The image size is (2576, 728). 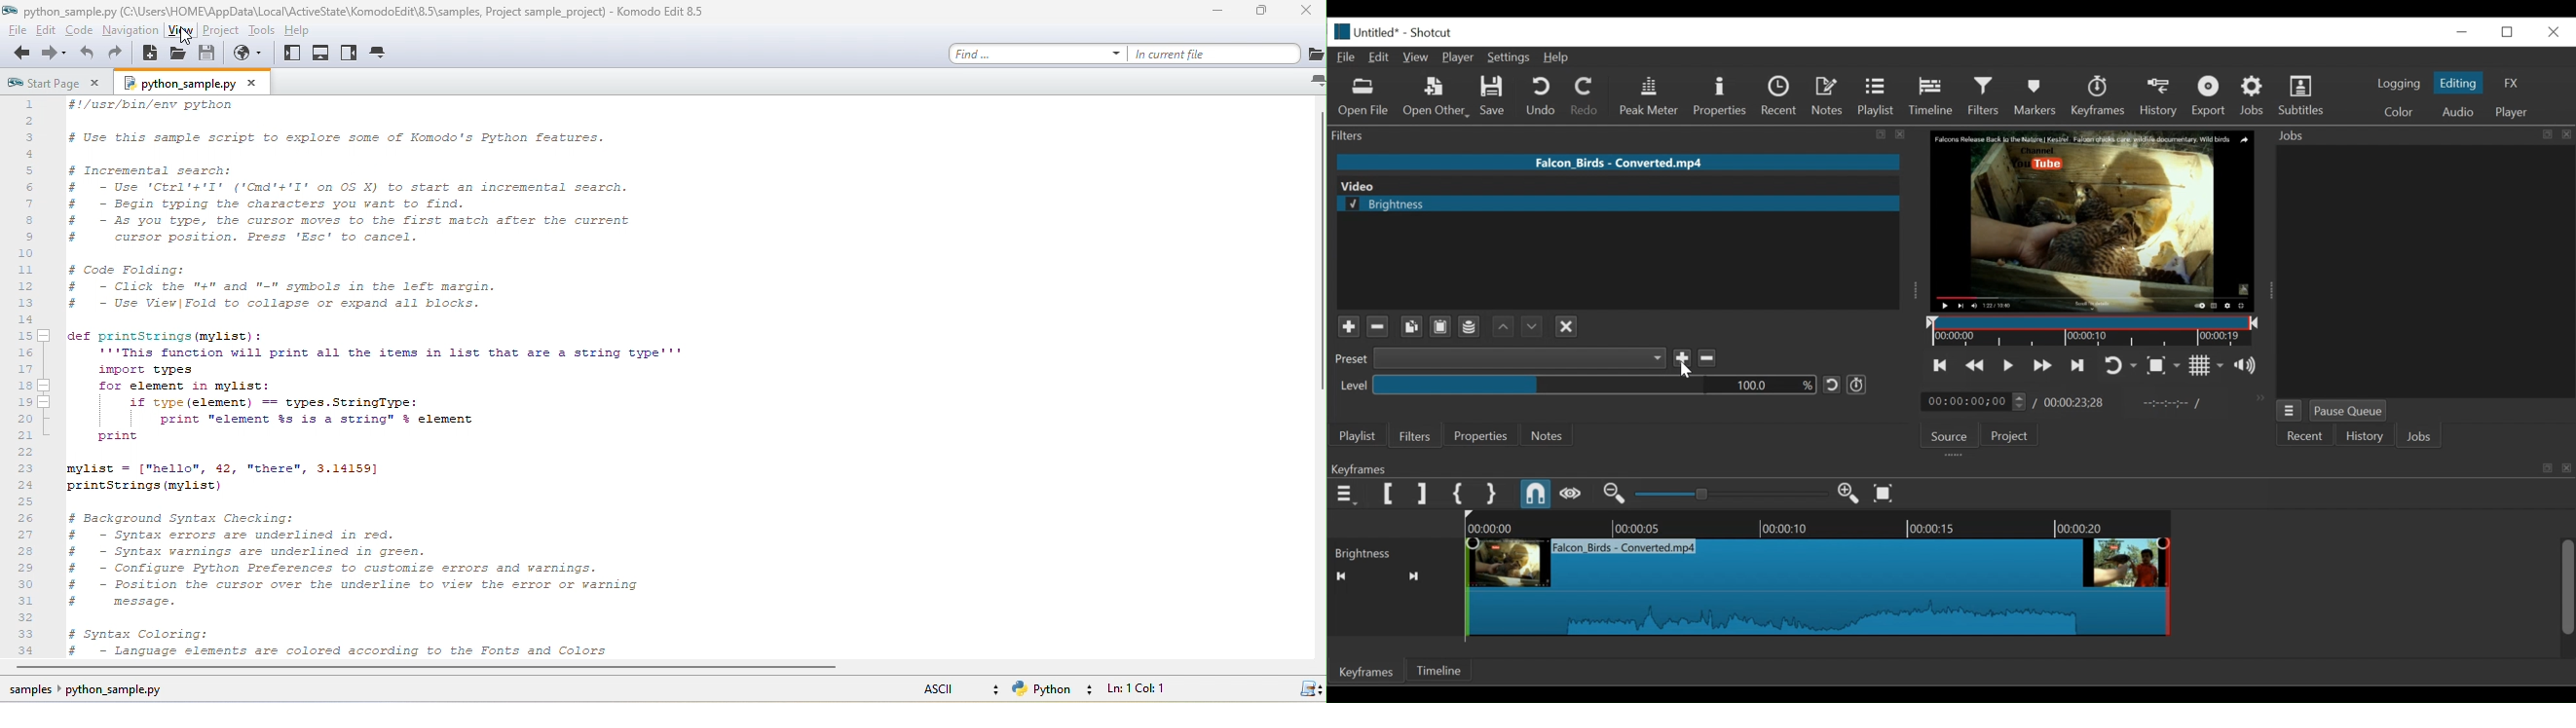 What do you see at coordinates (88, 56) in the screenshot?
I see `undo` at bounding box center [88, 56].